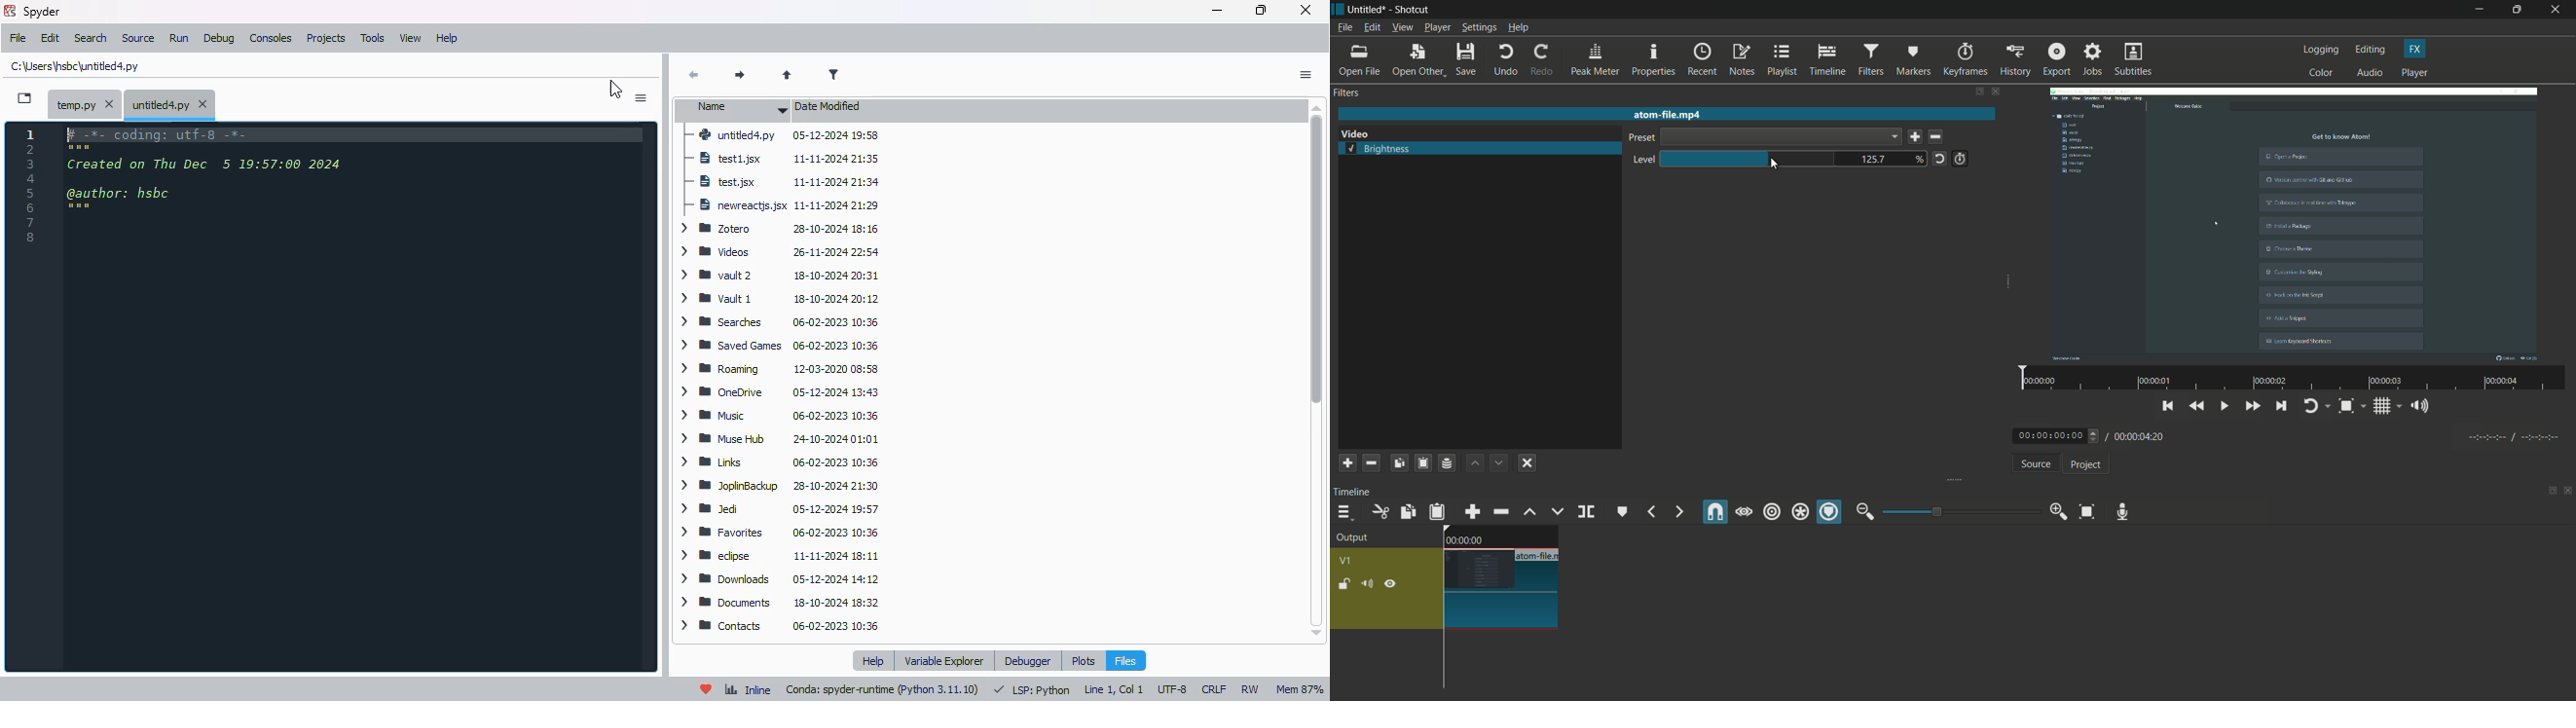  Describe the element at coordinates (2055, 59) in the screenshot. I see `export` at that location.